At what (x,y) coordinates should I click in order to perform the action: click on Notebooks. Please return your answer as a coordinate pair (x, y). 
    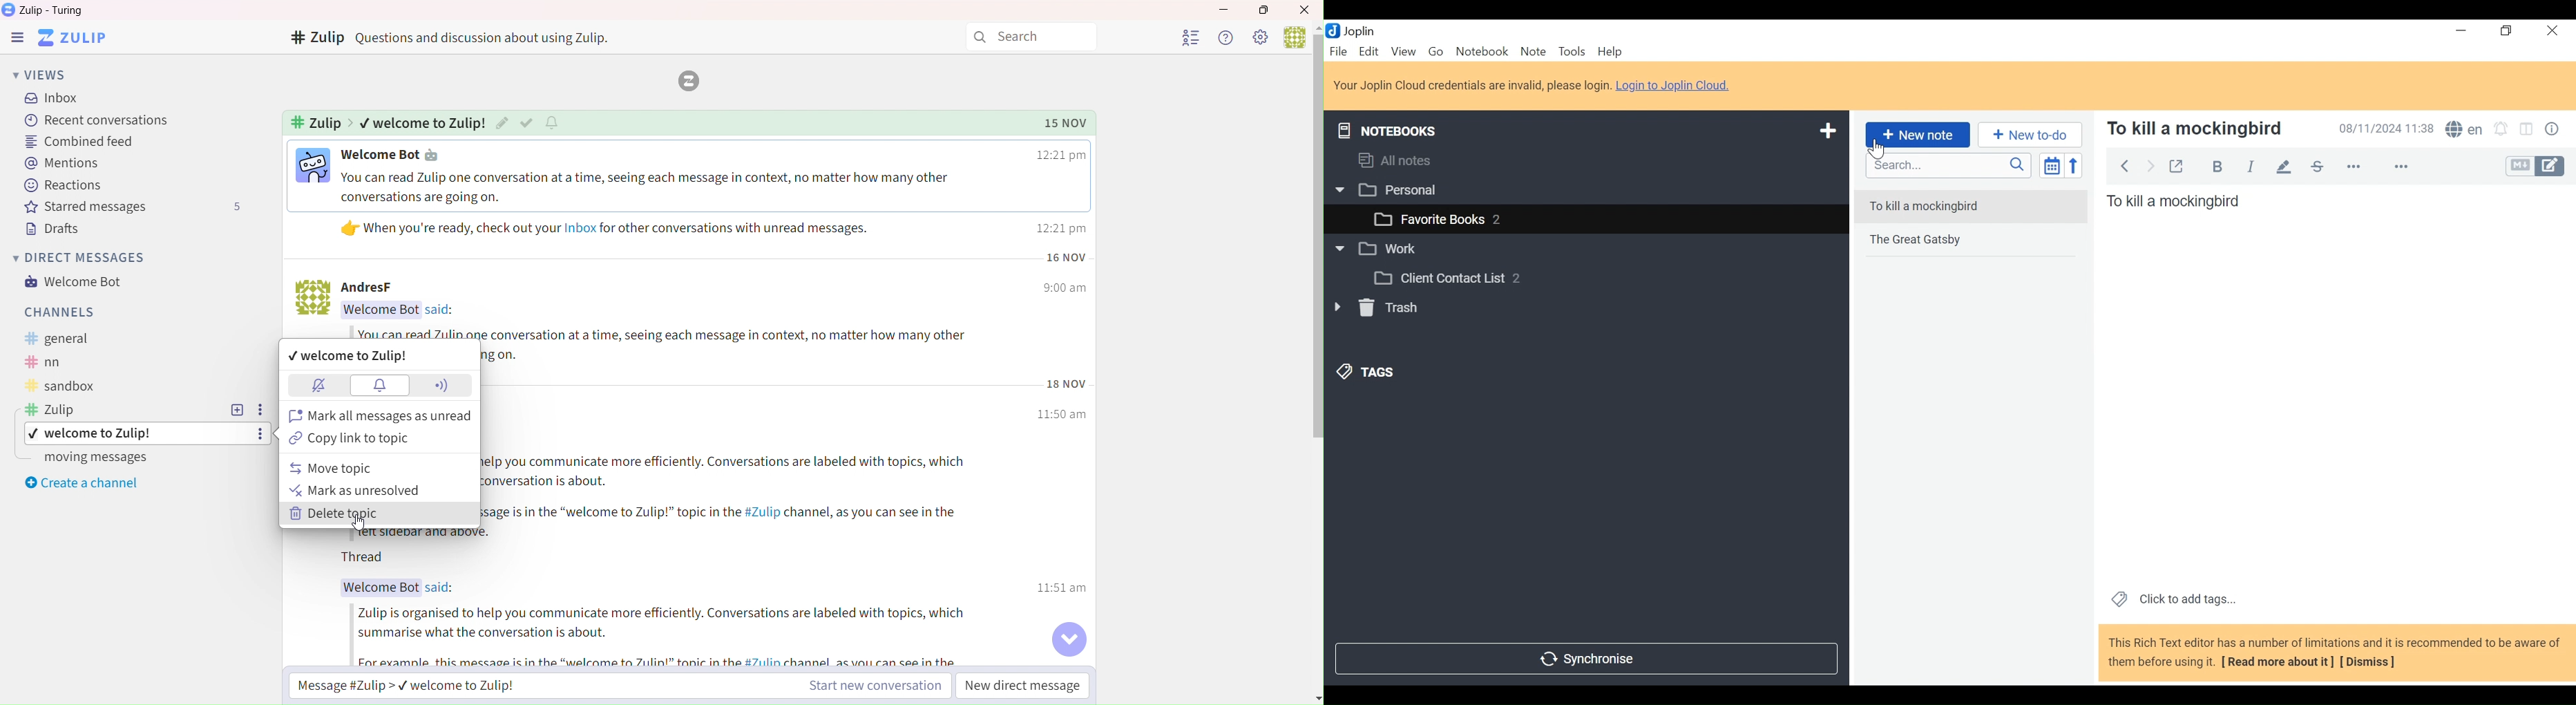
    Looking at the image, I should click on (1386, 131).